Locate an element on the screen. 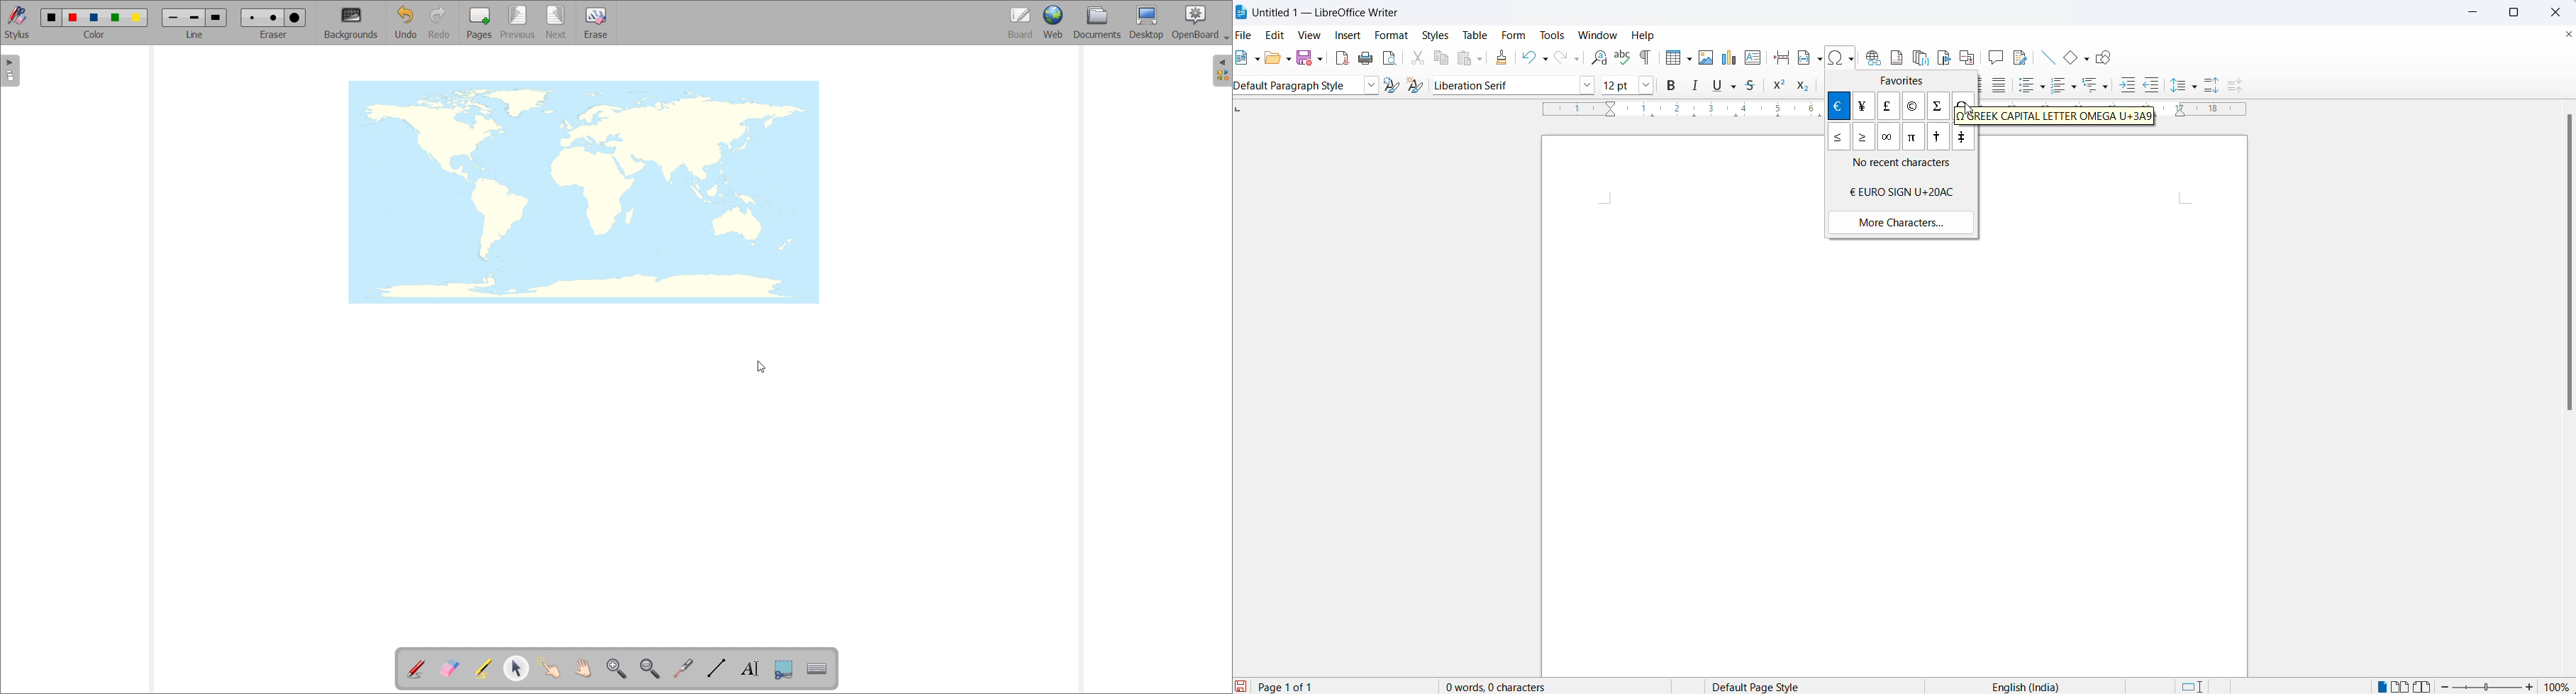  redo is located at coordinates (1560, 58).